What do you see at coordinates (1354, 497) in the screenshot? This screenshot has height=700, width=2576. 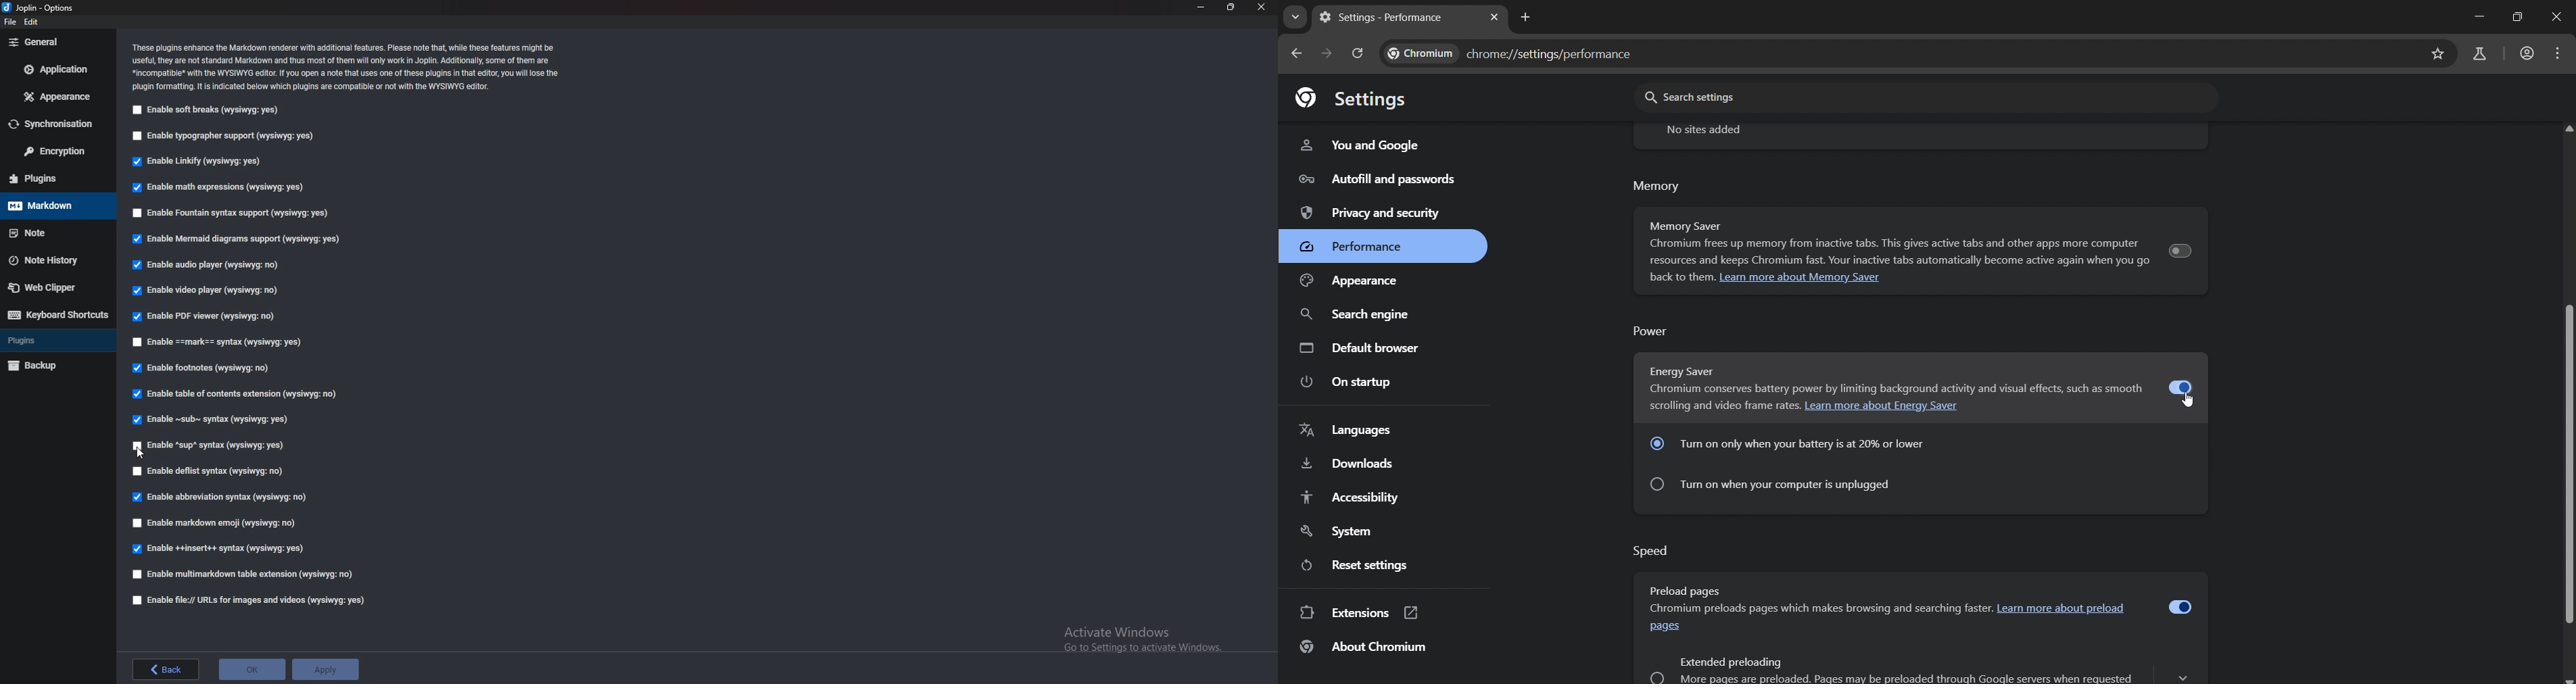 I see `accessibility` at bounding box center [1354, 497].